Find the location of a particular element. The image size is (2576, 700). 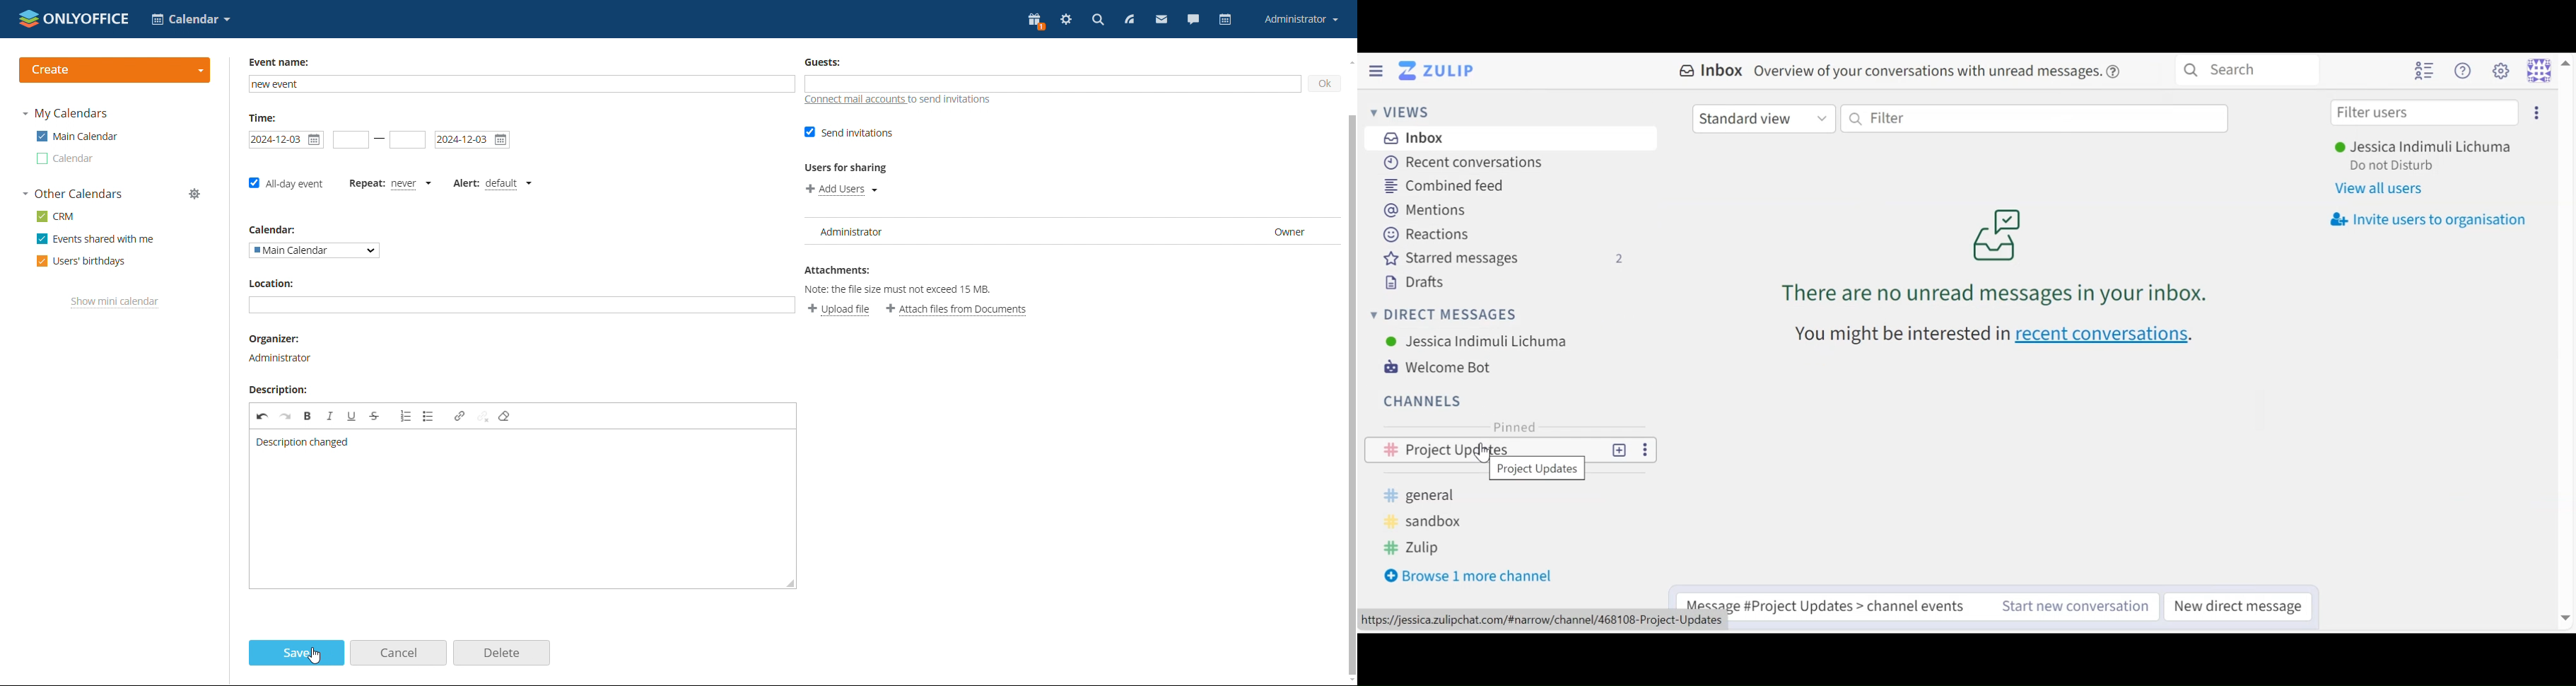

zulip is located at coordinates (1411, 547).